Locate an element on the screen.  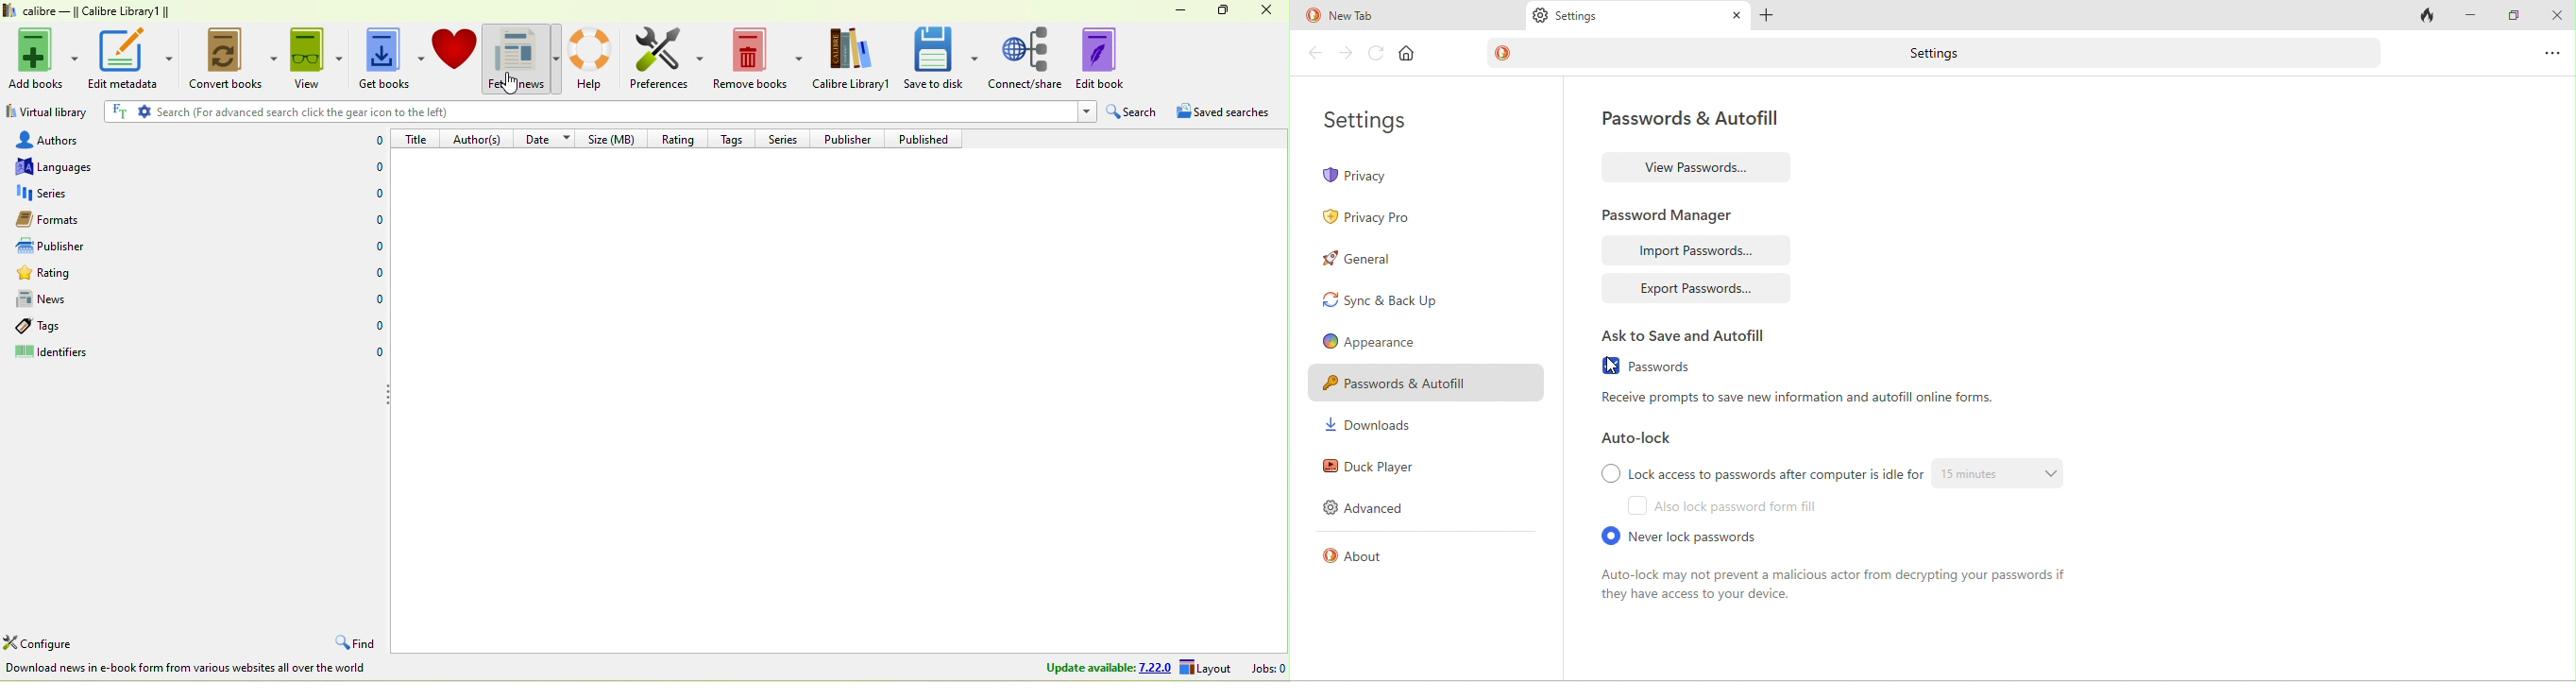
auto lock is located at coordinates (1641, 441).